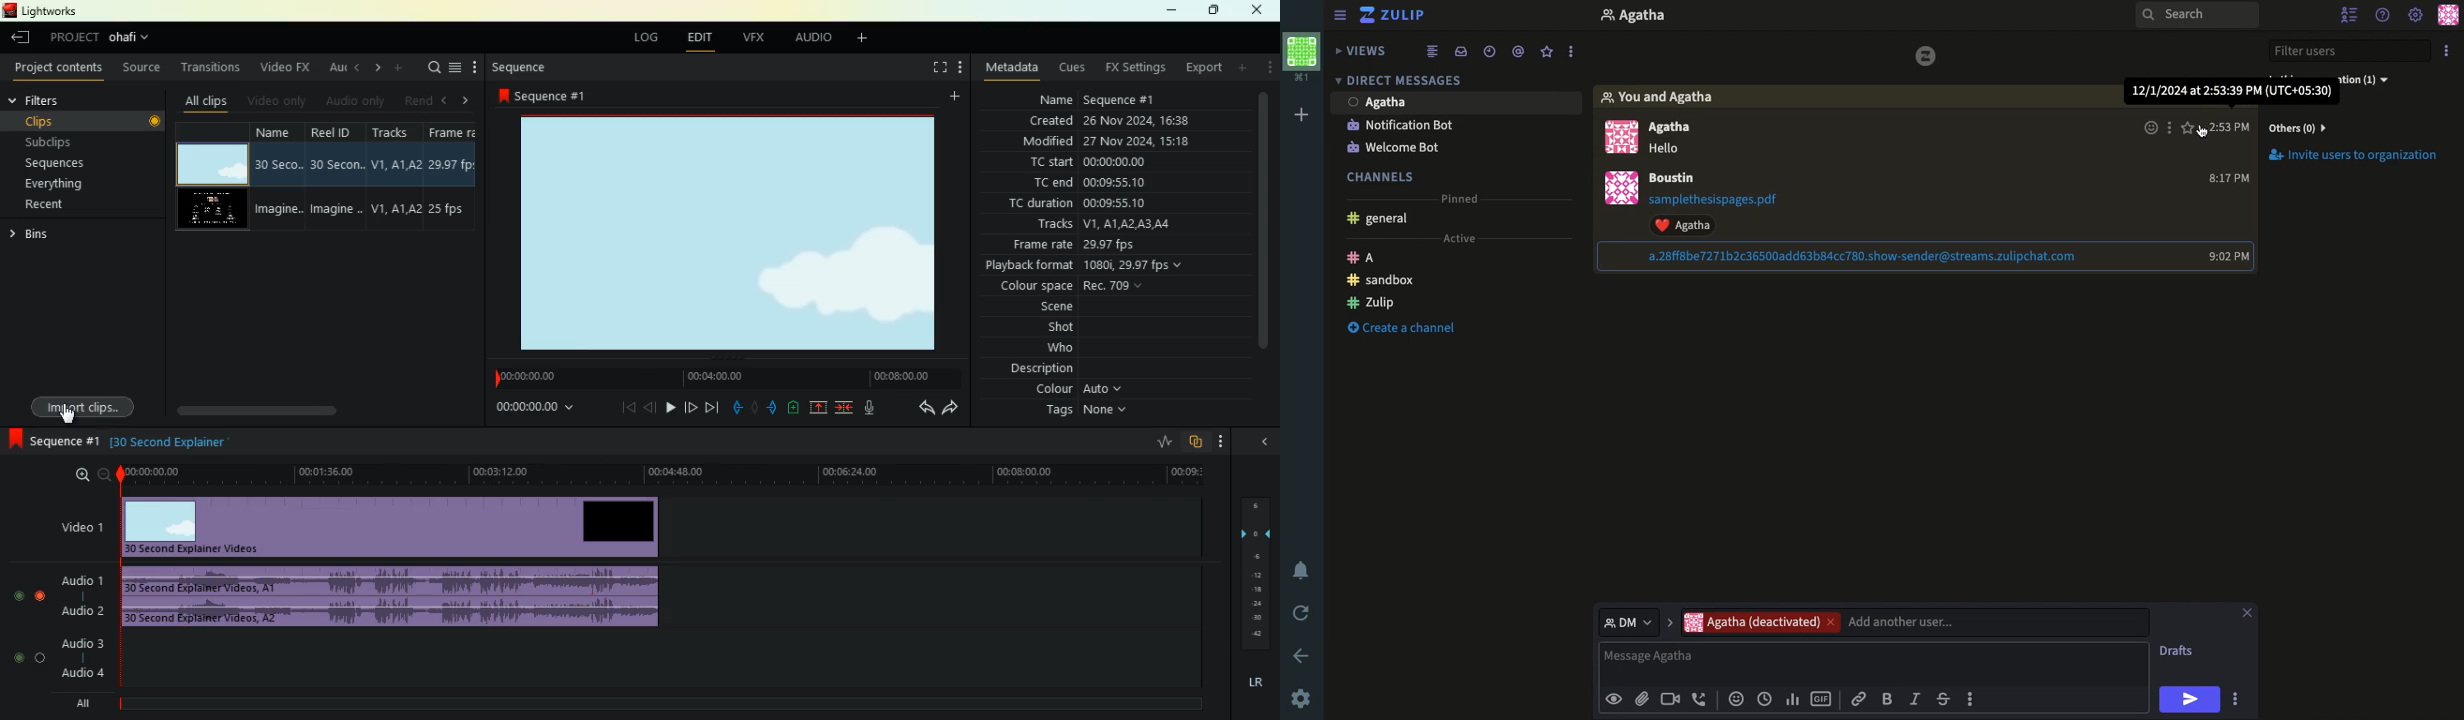  What do you see at coordinates (60, 143) in the screenshot?
I see `subclips` at bounding box center [60, 143].